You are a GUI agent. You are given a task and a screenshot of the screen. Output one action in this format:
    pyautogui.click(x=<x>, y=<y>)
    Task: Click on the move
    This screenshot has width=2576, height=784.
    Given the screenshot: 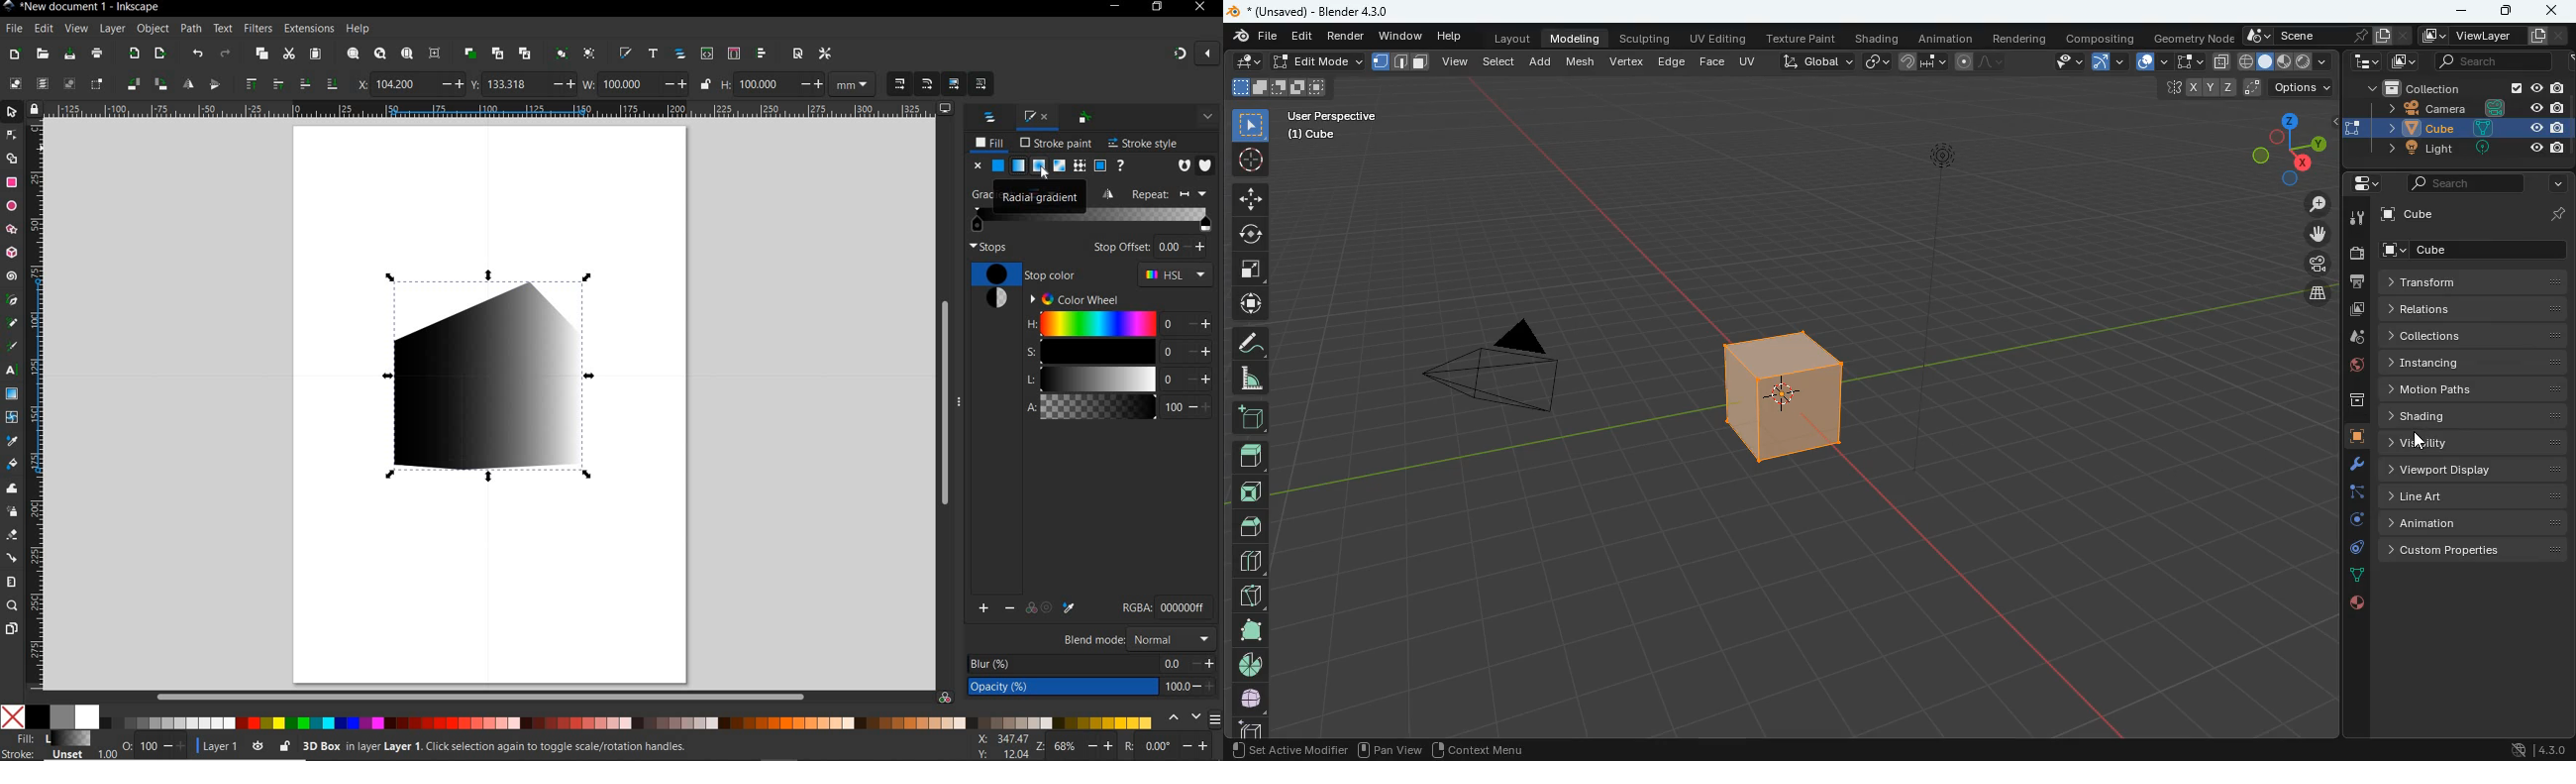 What is the action you would take?
    pyautogui.click(x=1249, y=200)
    